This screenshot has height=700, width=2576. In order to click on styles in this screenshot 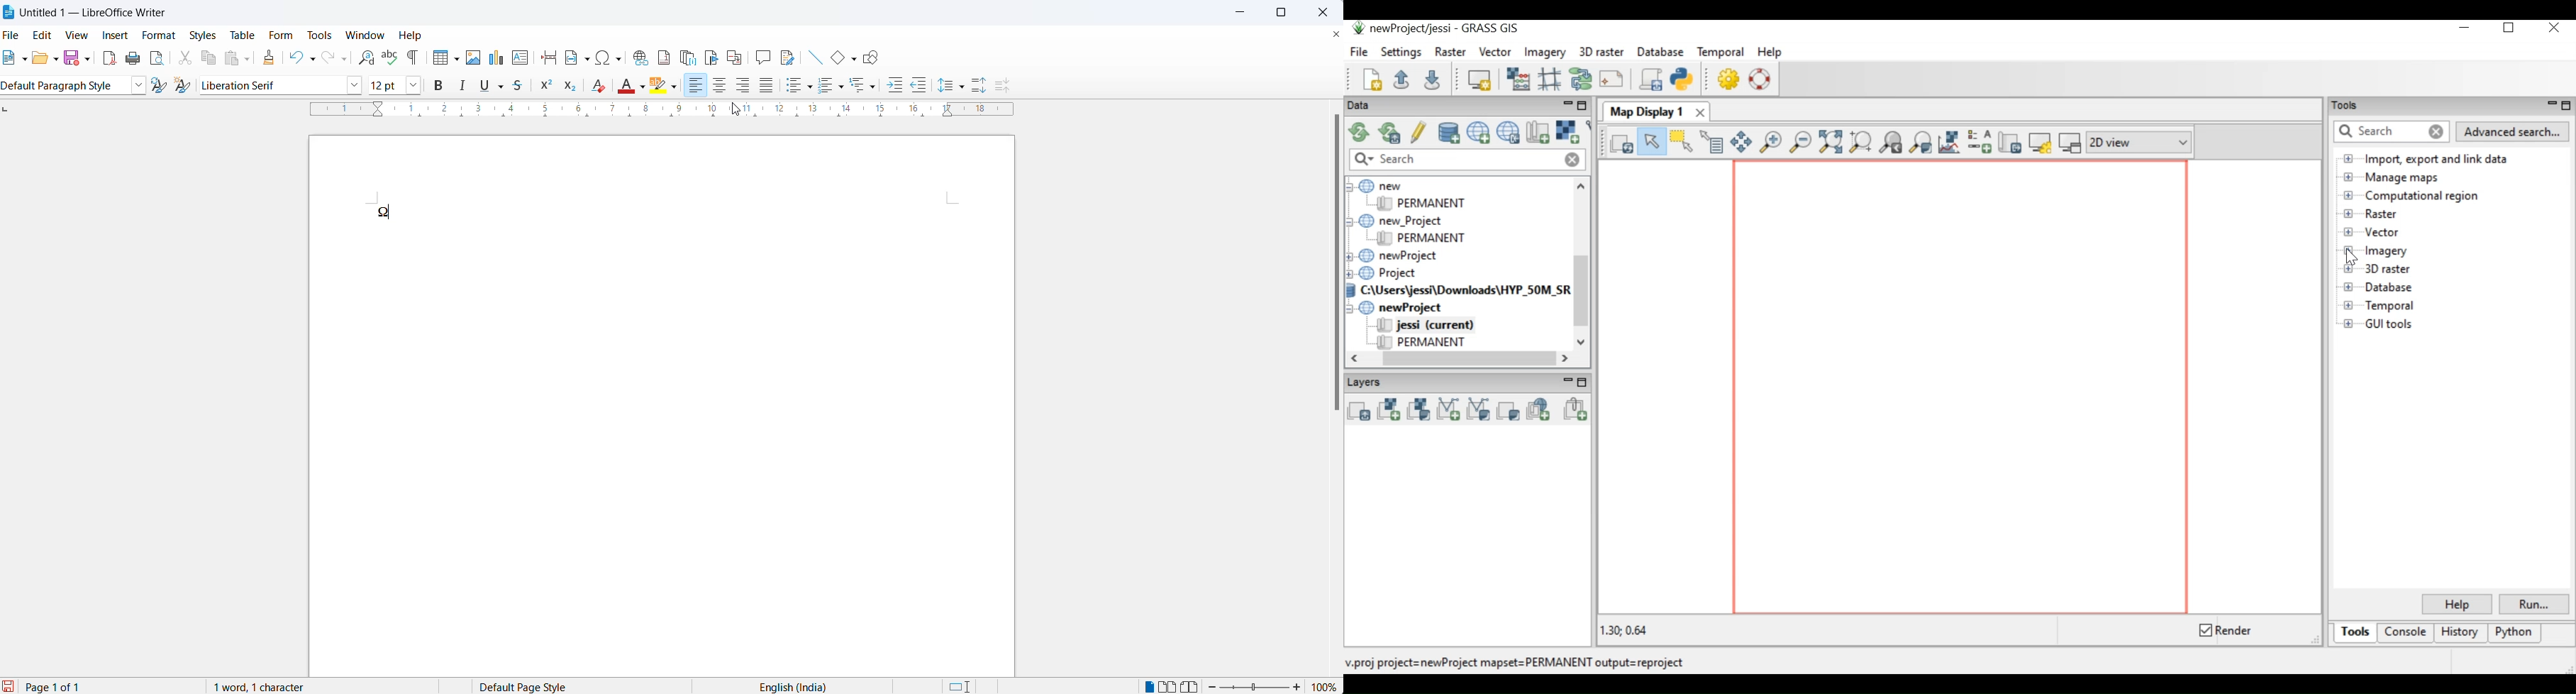, I will do `click(202, 35)`.